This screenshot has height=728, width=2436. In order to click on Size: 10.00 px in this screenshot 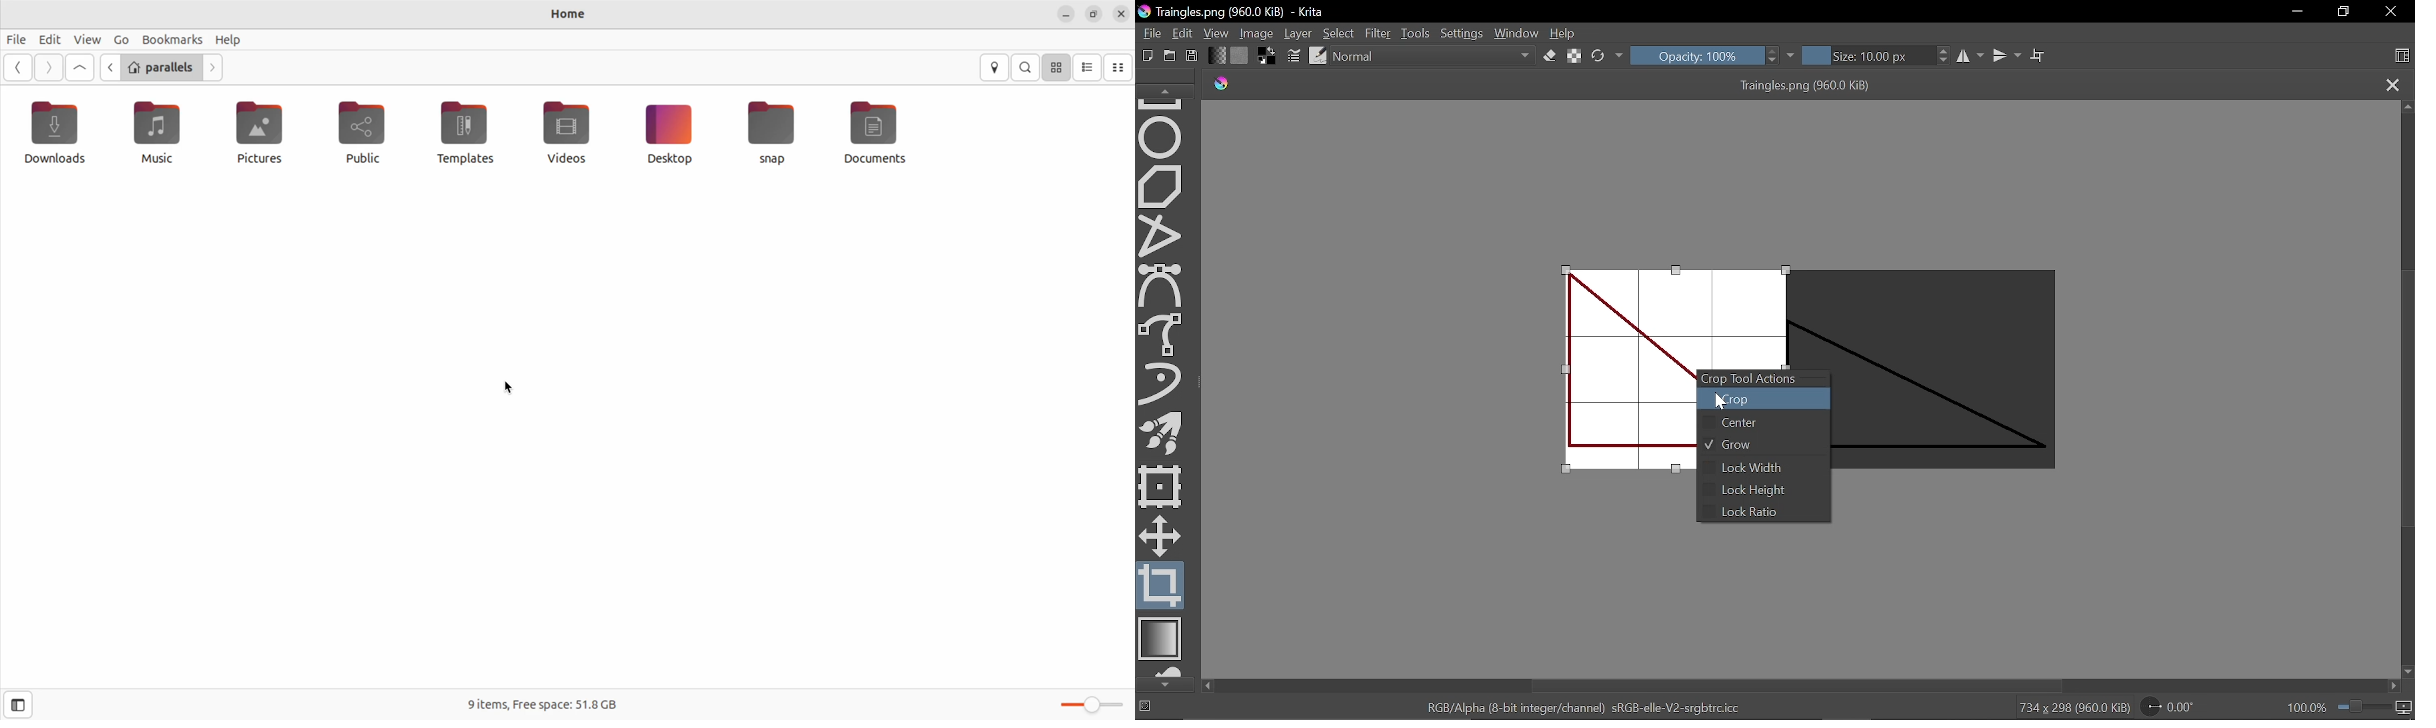, I will do `click(1869, 56)`.